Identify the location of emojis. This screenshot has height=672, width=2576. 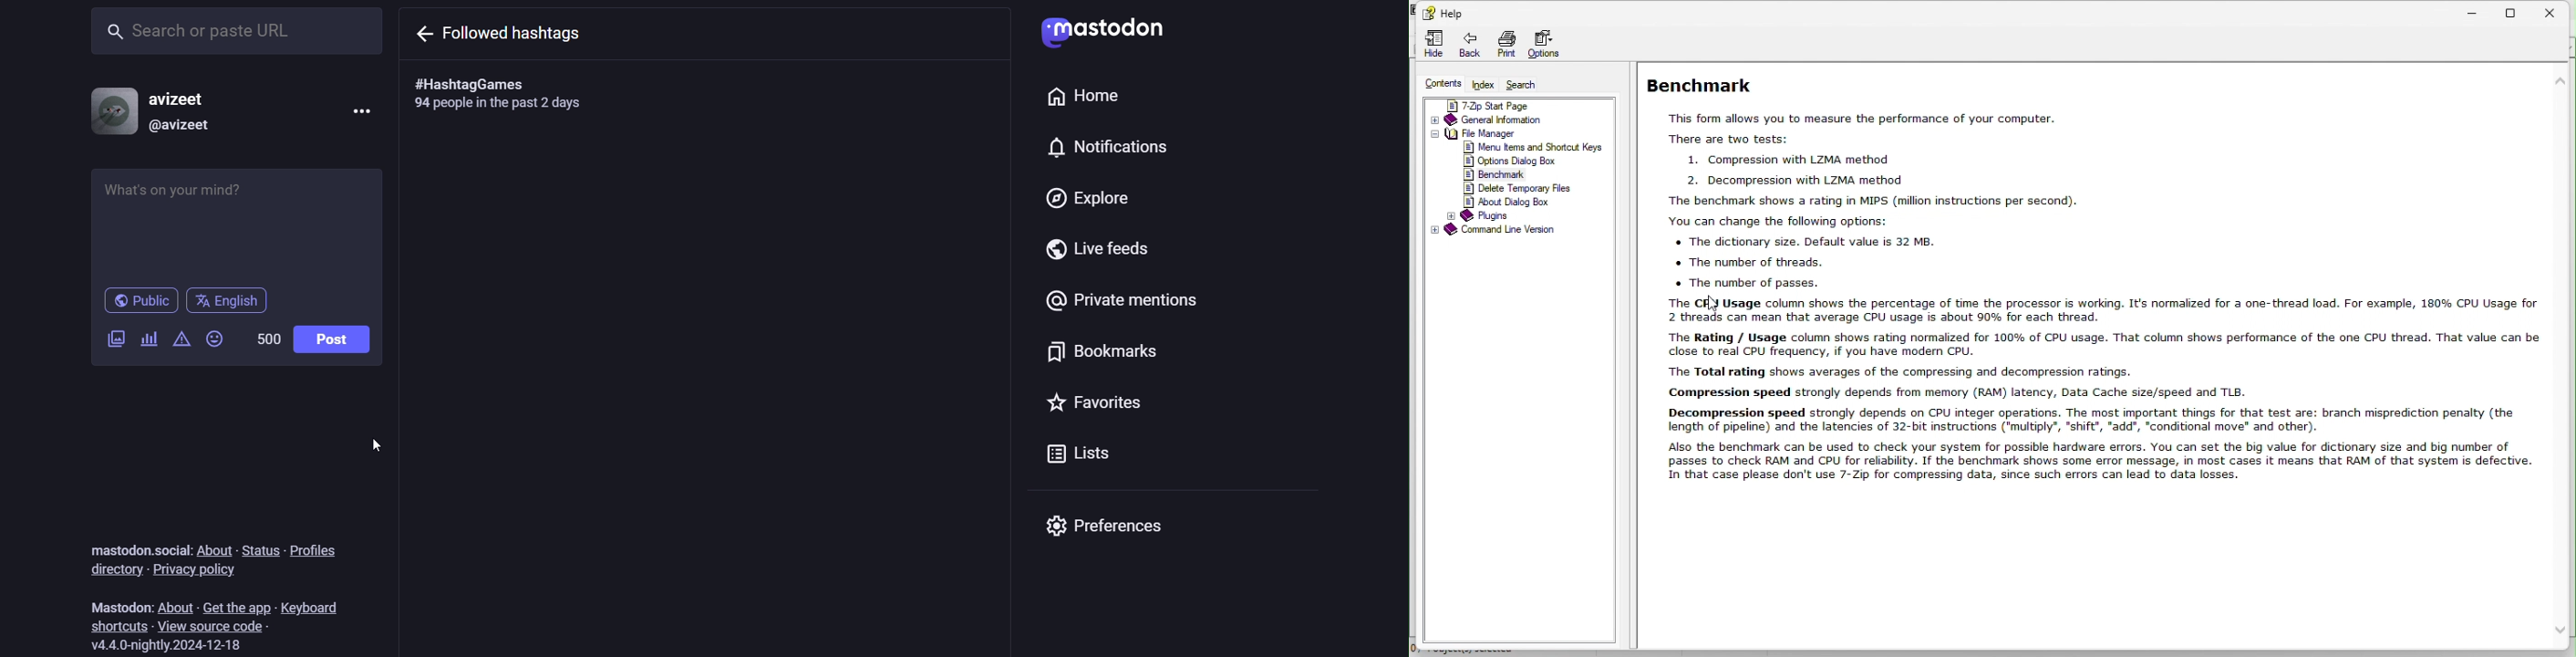
(219, 339).